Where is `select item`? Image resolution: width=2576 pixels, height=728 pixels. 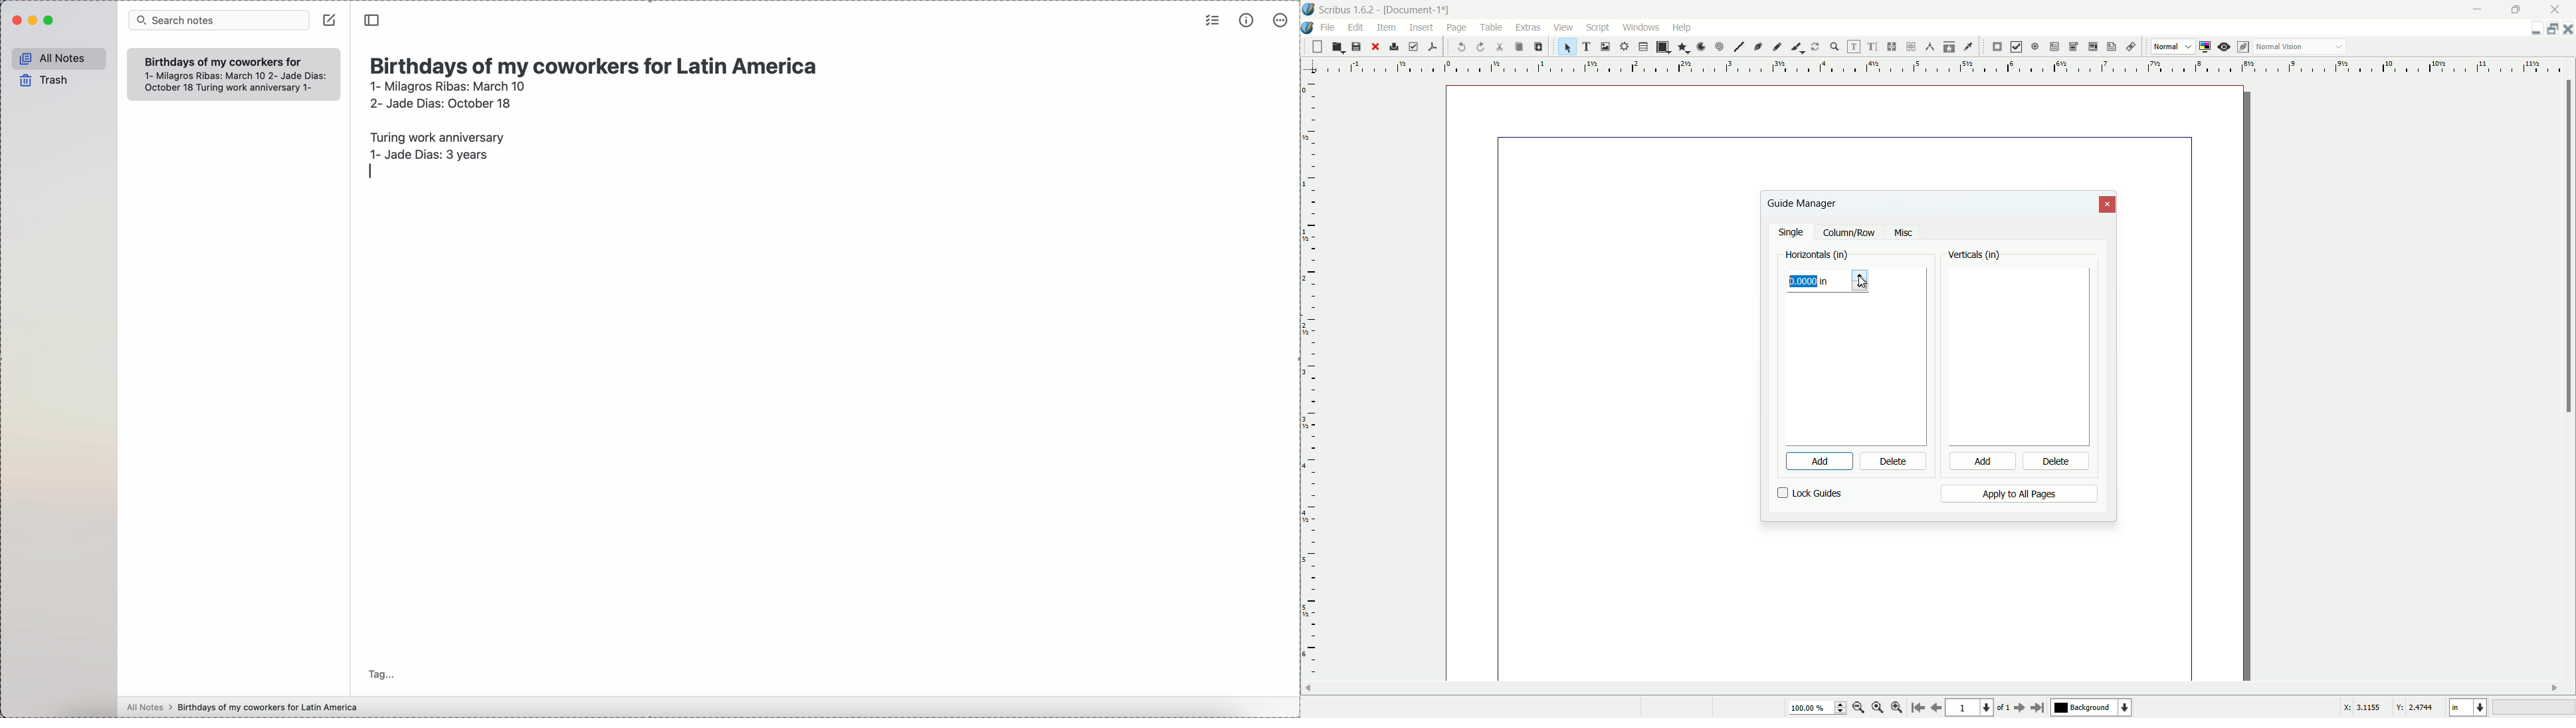 select item is located at coordinates (1567, 47).